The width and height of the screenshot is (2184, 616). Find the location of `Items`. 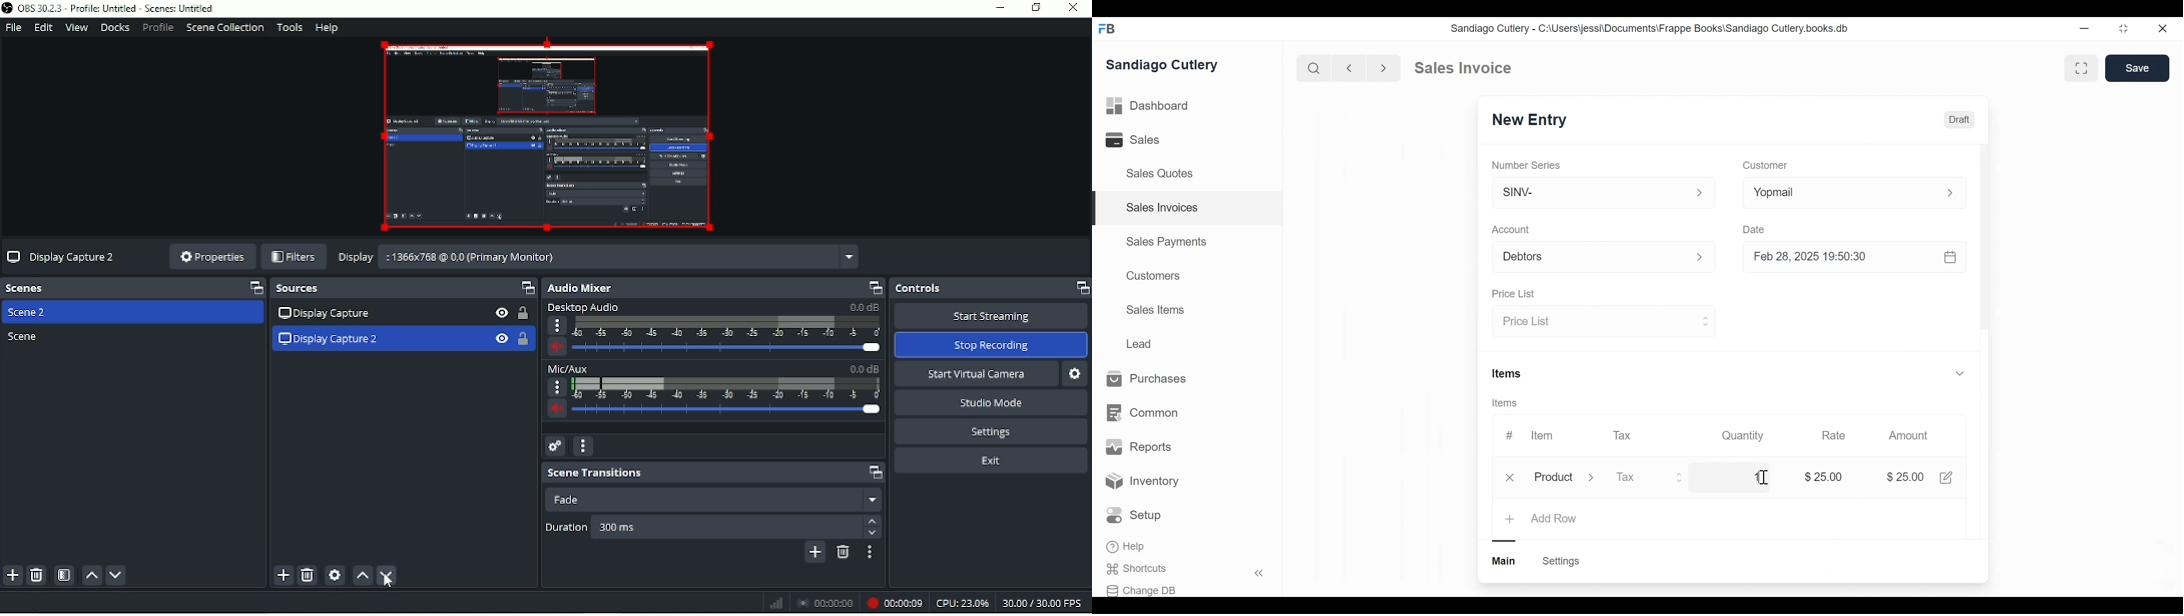

Items is located at coordinates (1509, 372).